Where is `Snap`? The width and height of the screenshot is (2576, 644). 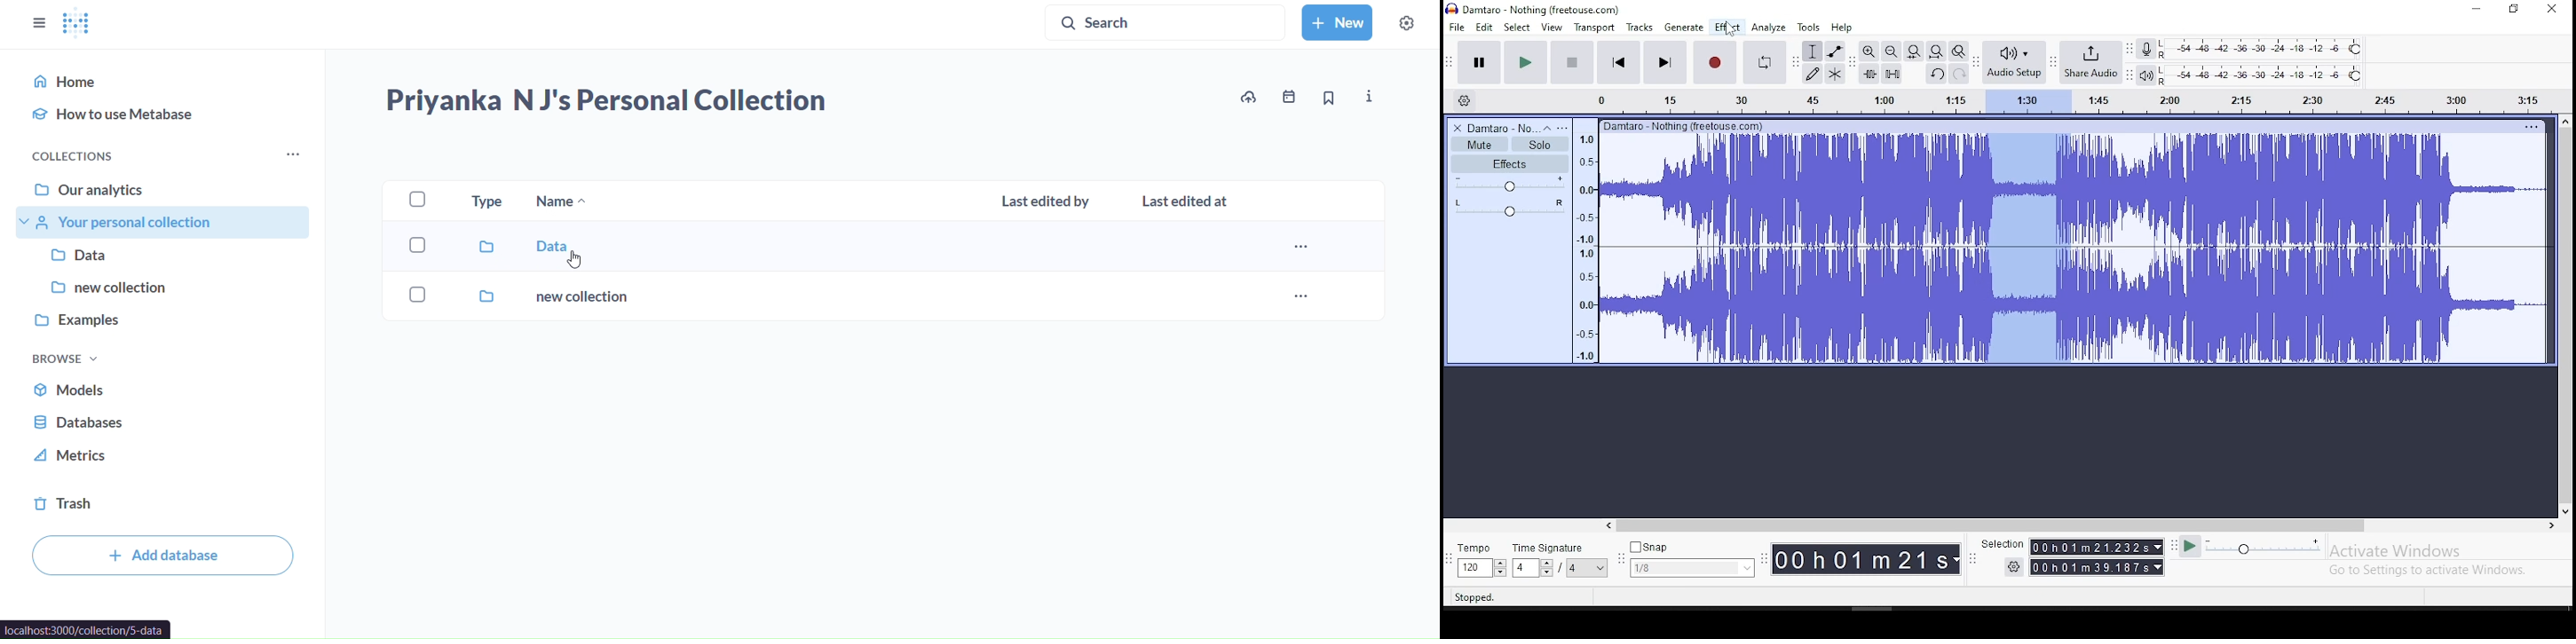 Snap is located at coordinates (1692, 548).